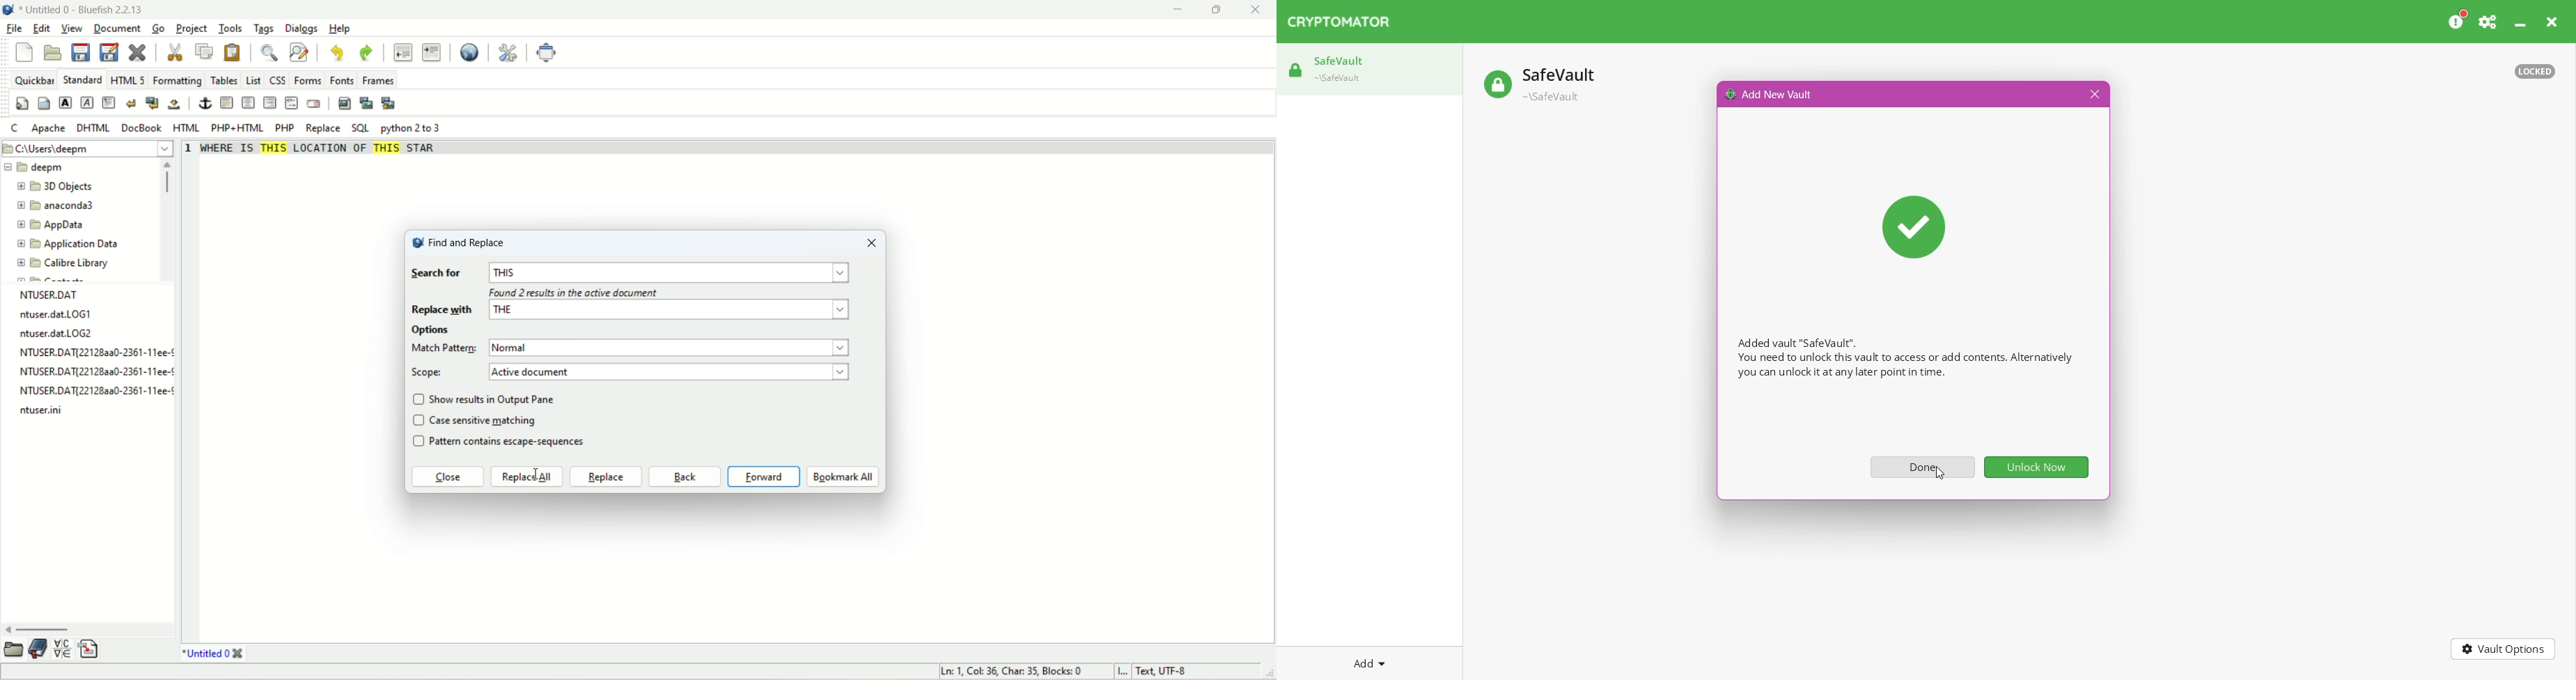 Image resolution: width=2576 pixels, height=700 pixels. Describe the element at coordinates (63, 649) in the screenshot. I see `char map` at that location.